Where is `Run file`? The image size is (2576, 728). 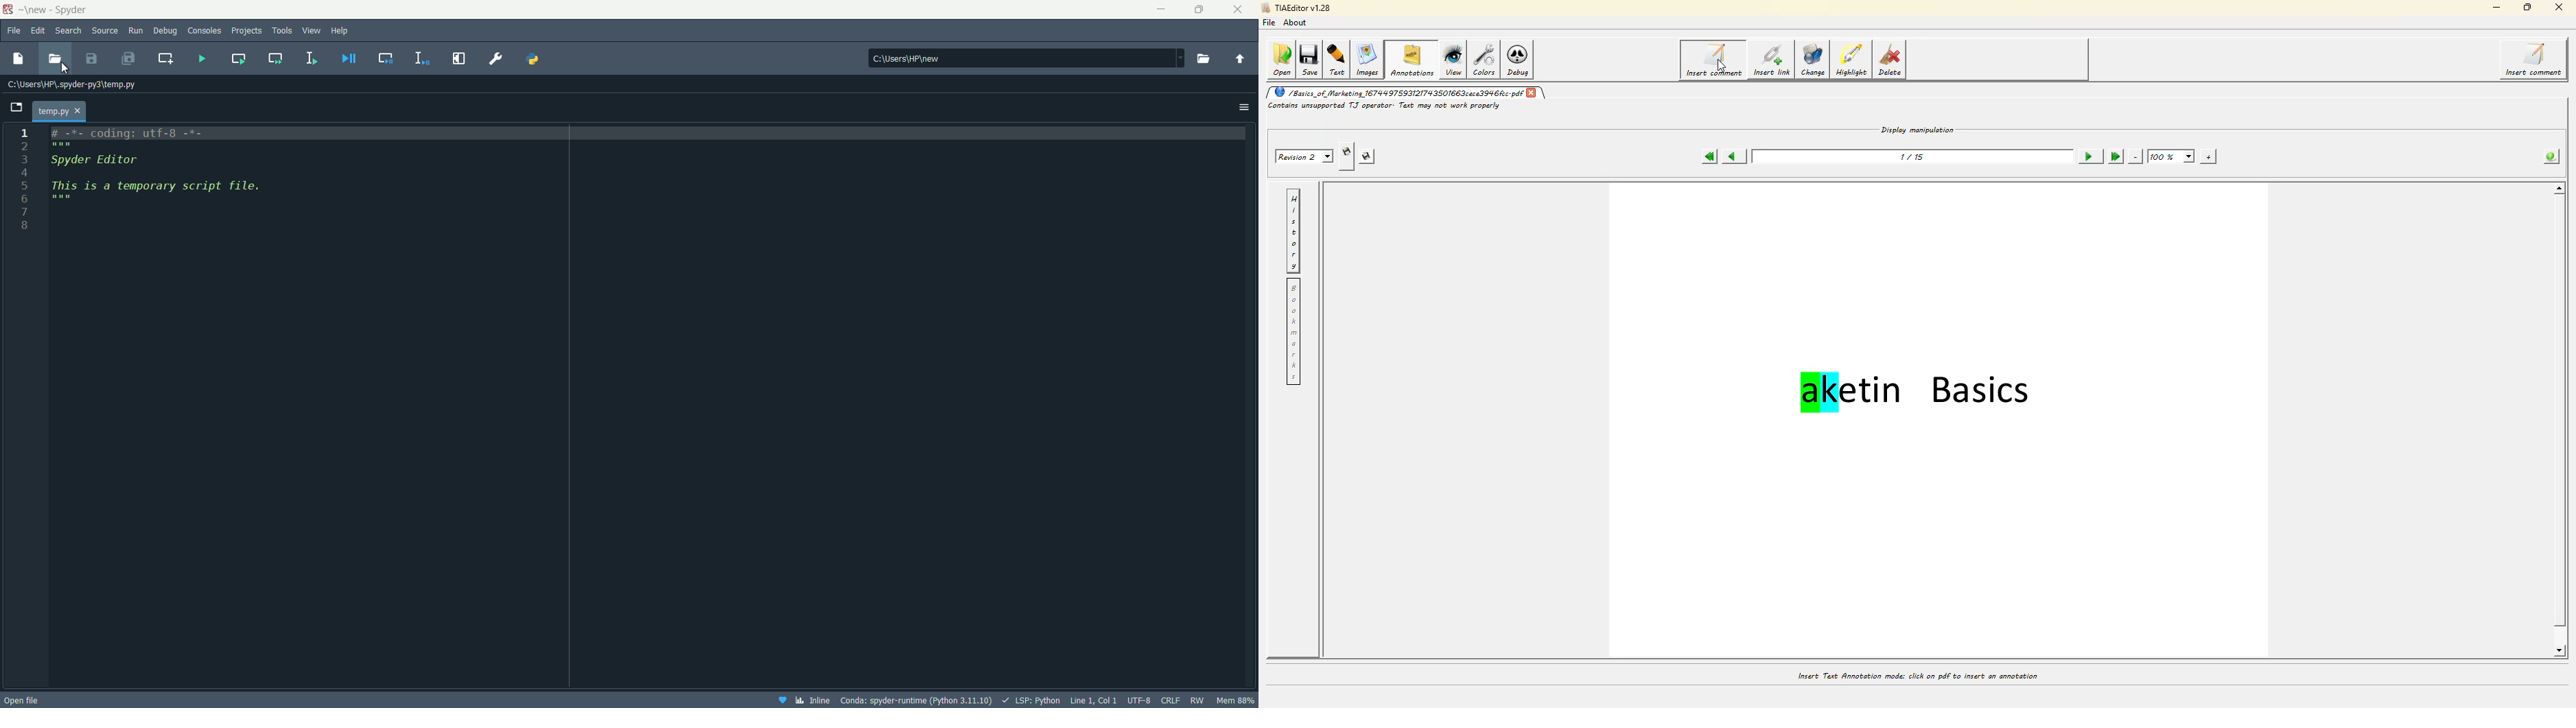
Run file is located at coordinates (199, 58).